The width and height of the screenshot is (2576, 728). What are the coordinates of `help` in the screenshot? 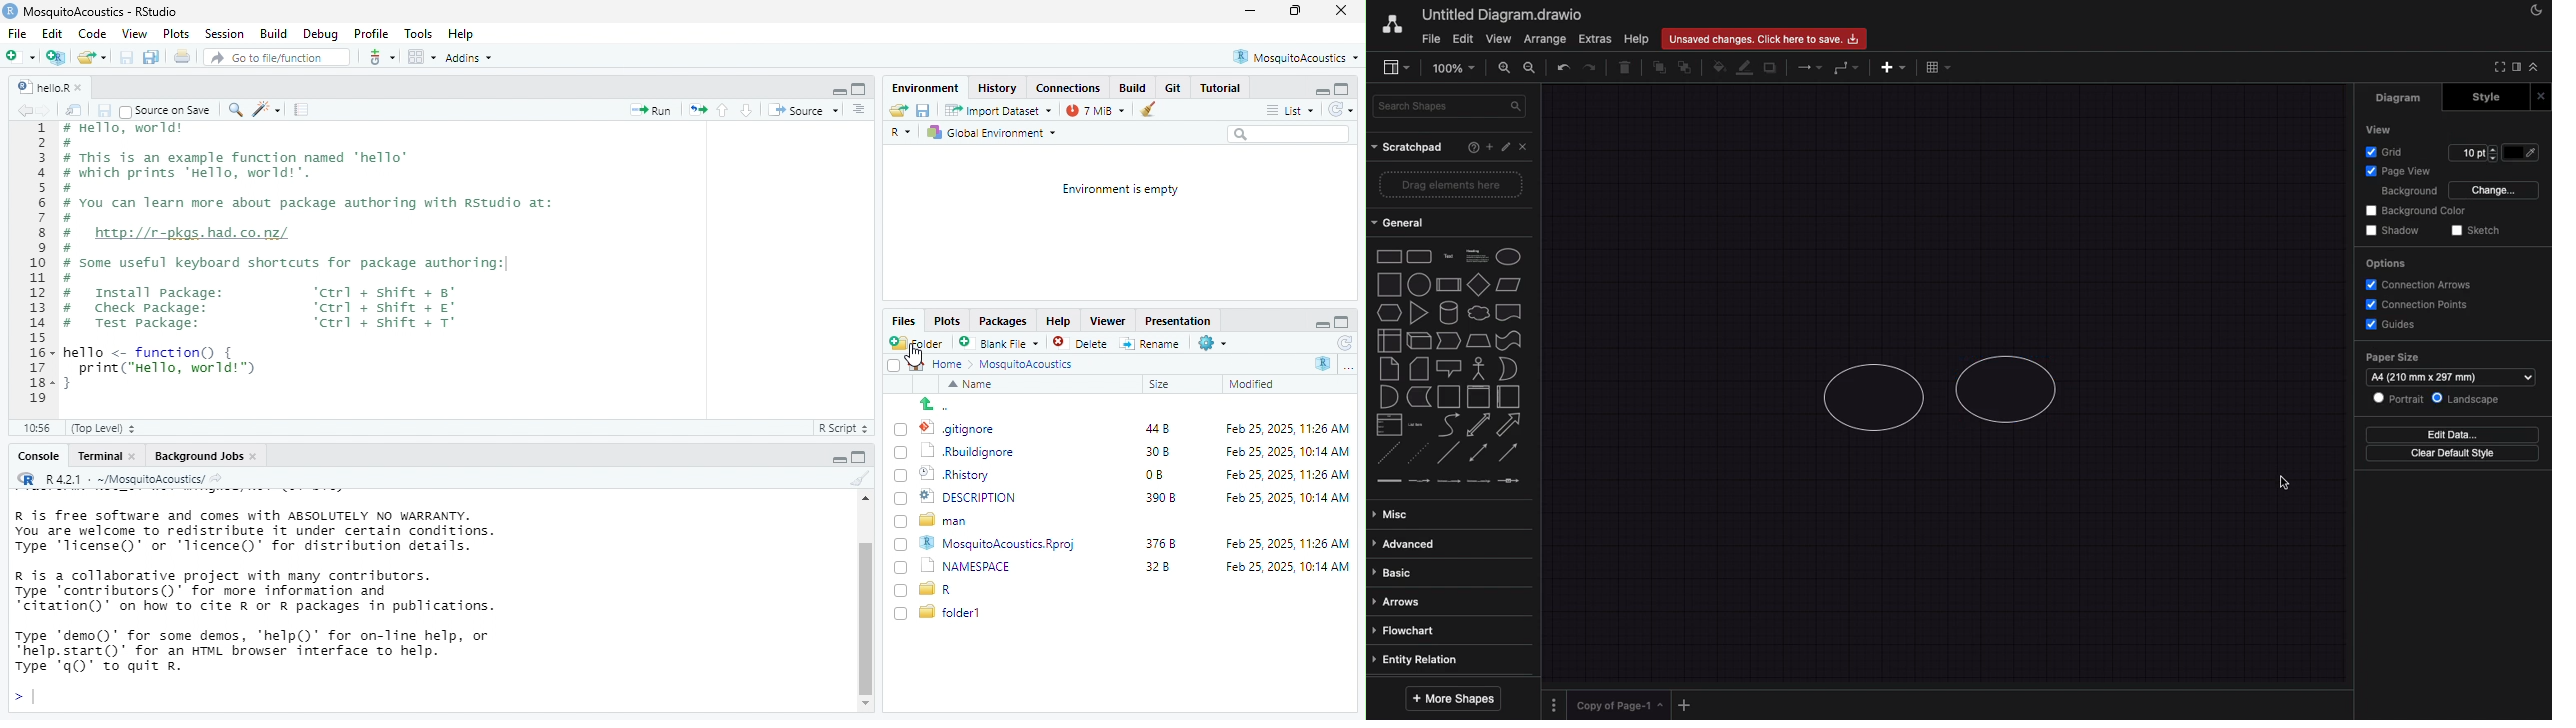 It's located at (1636, 40).